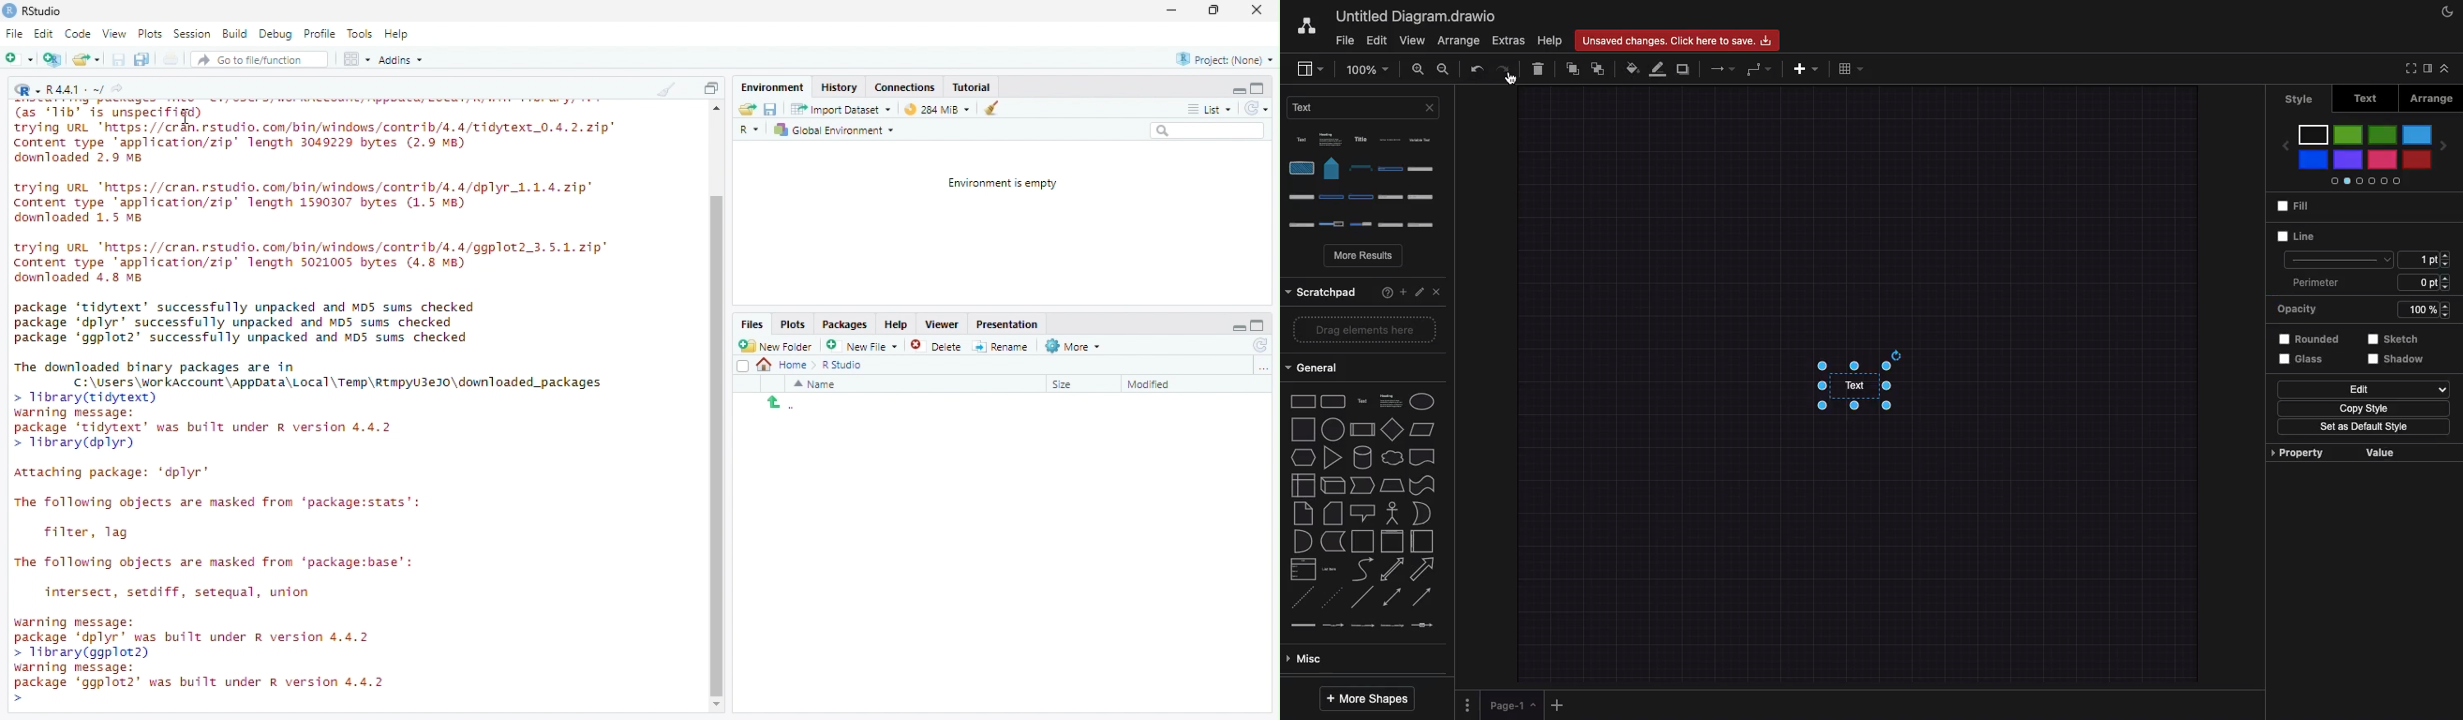  What do you see at coordinates (1208, 130) in the screenshot?
I see `Search` at bounding box center [1208, 130].